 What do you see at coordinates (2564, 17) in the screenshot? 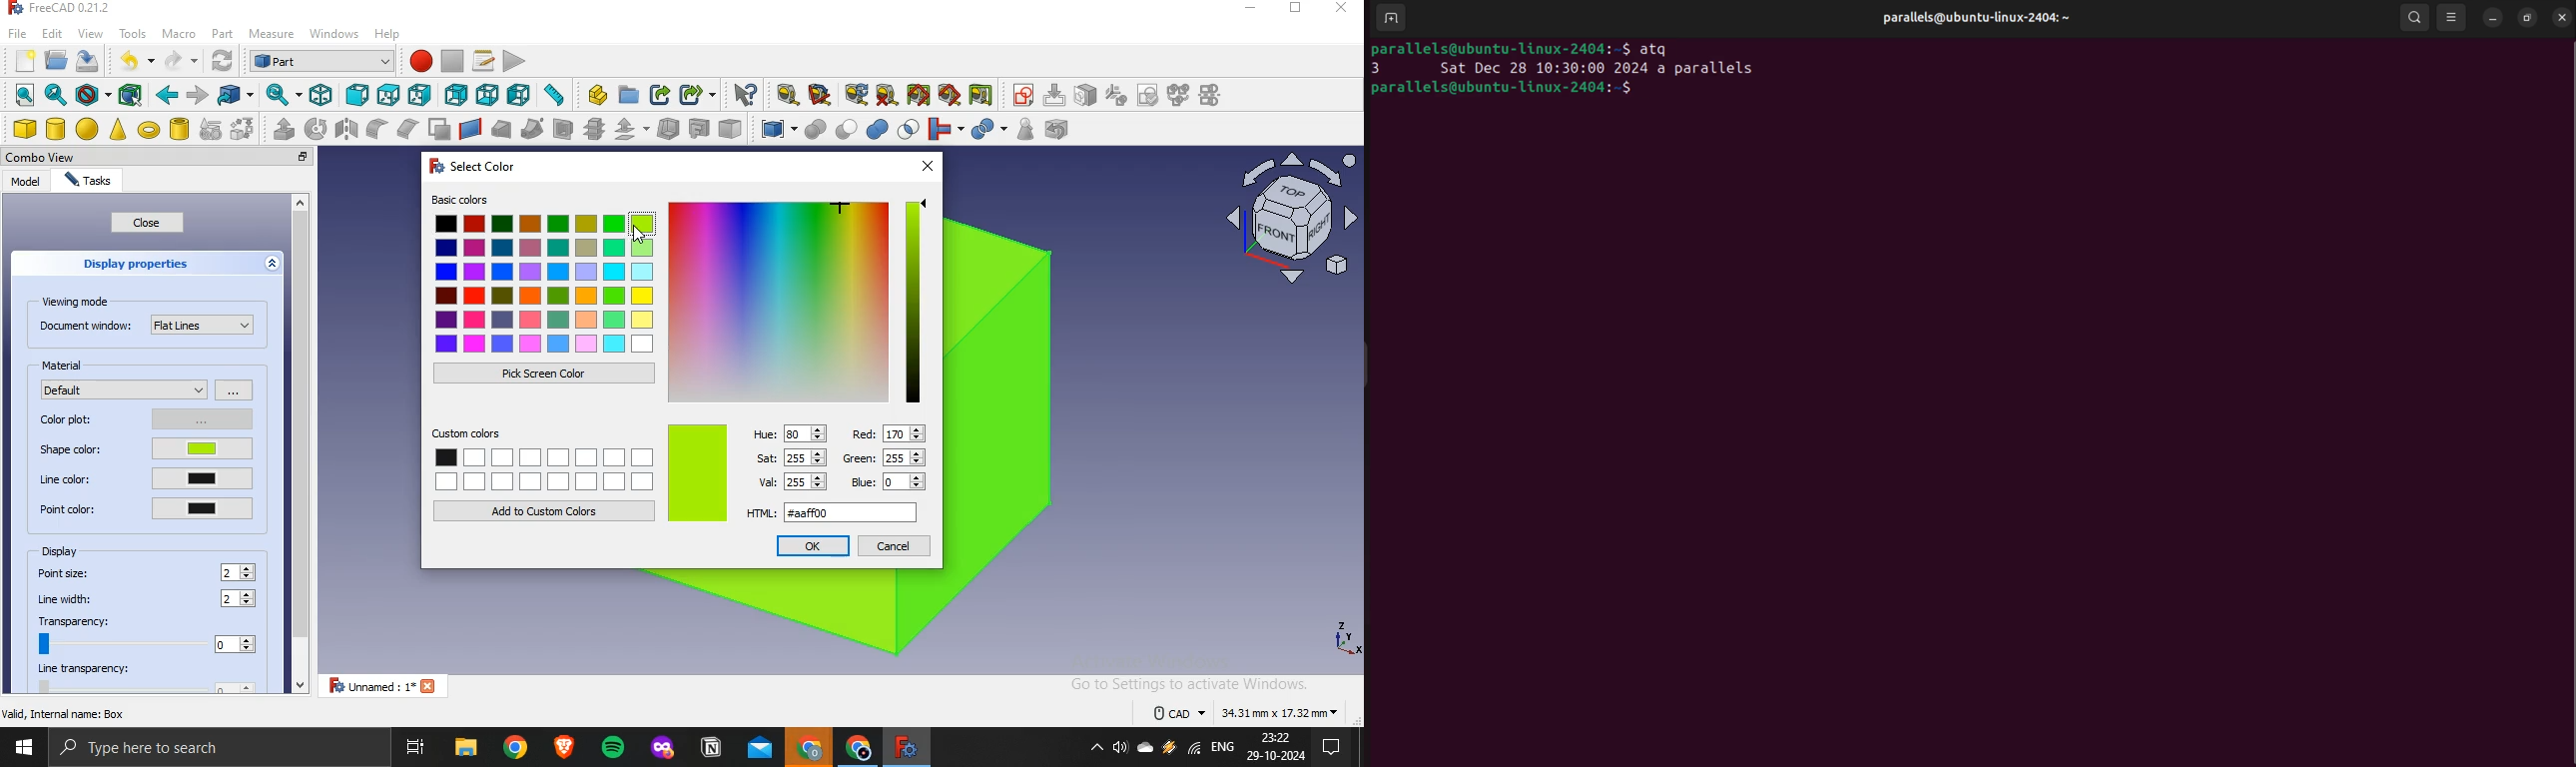
I see `close` at bounding box center [2564, 17].